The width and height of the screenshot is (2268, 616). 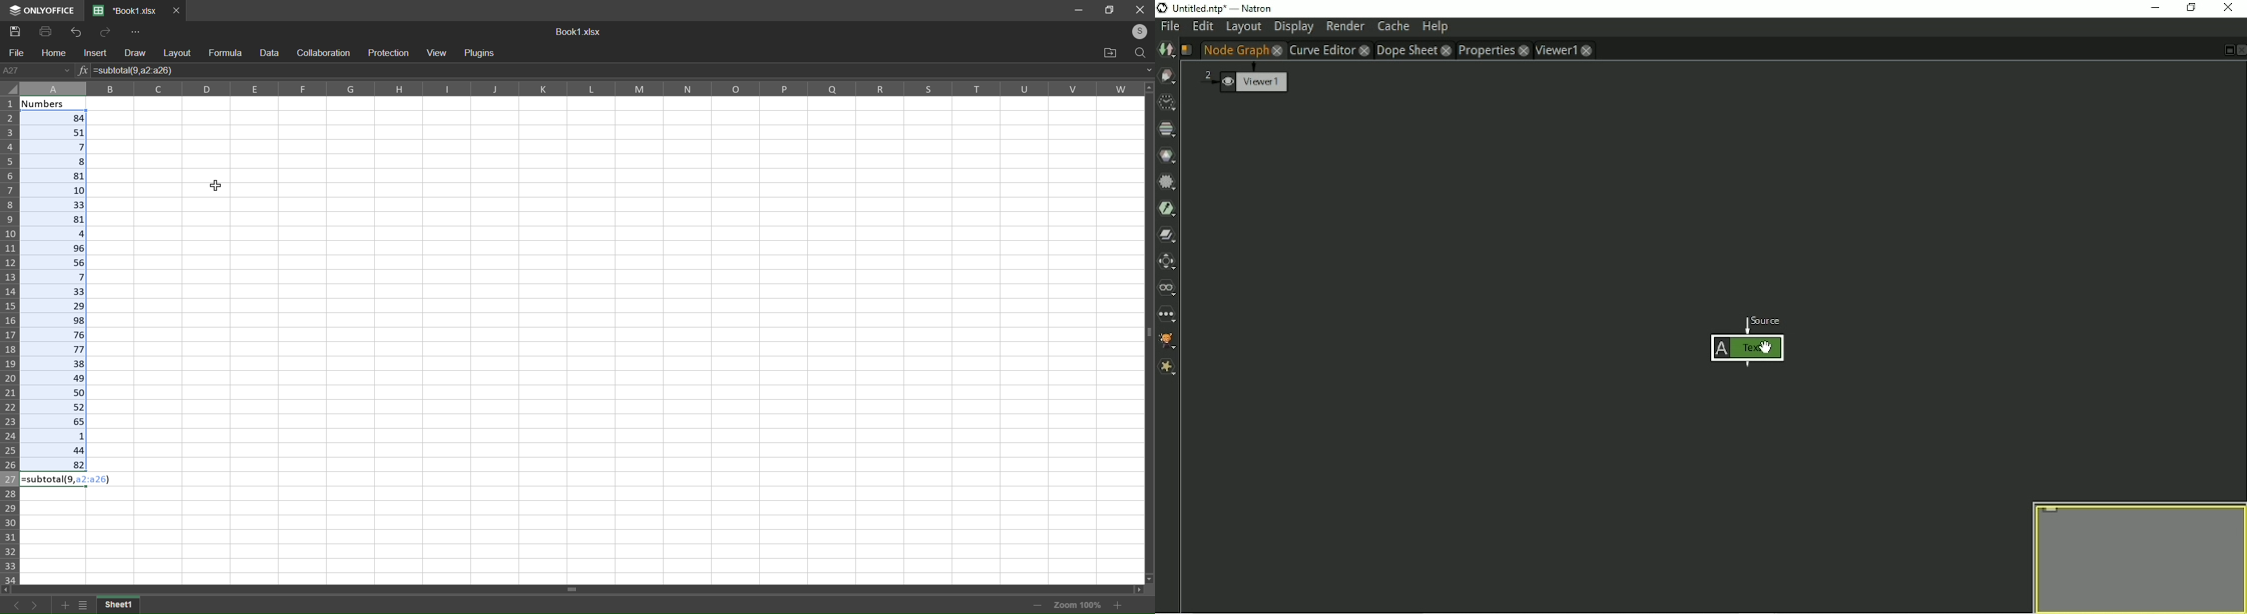 What do you see at coordinates (83, 72) in the screenshot?
I see `Insert Function` at bounding box center [83, 72].